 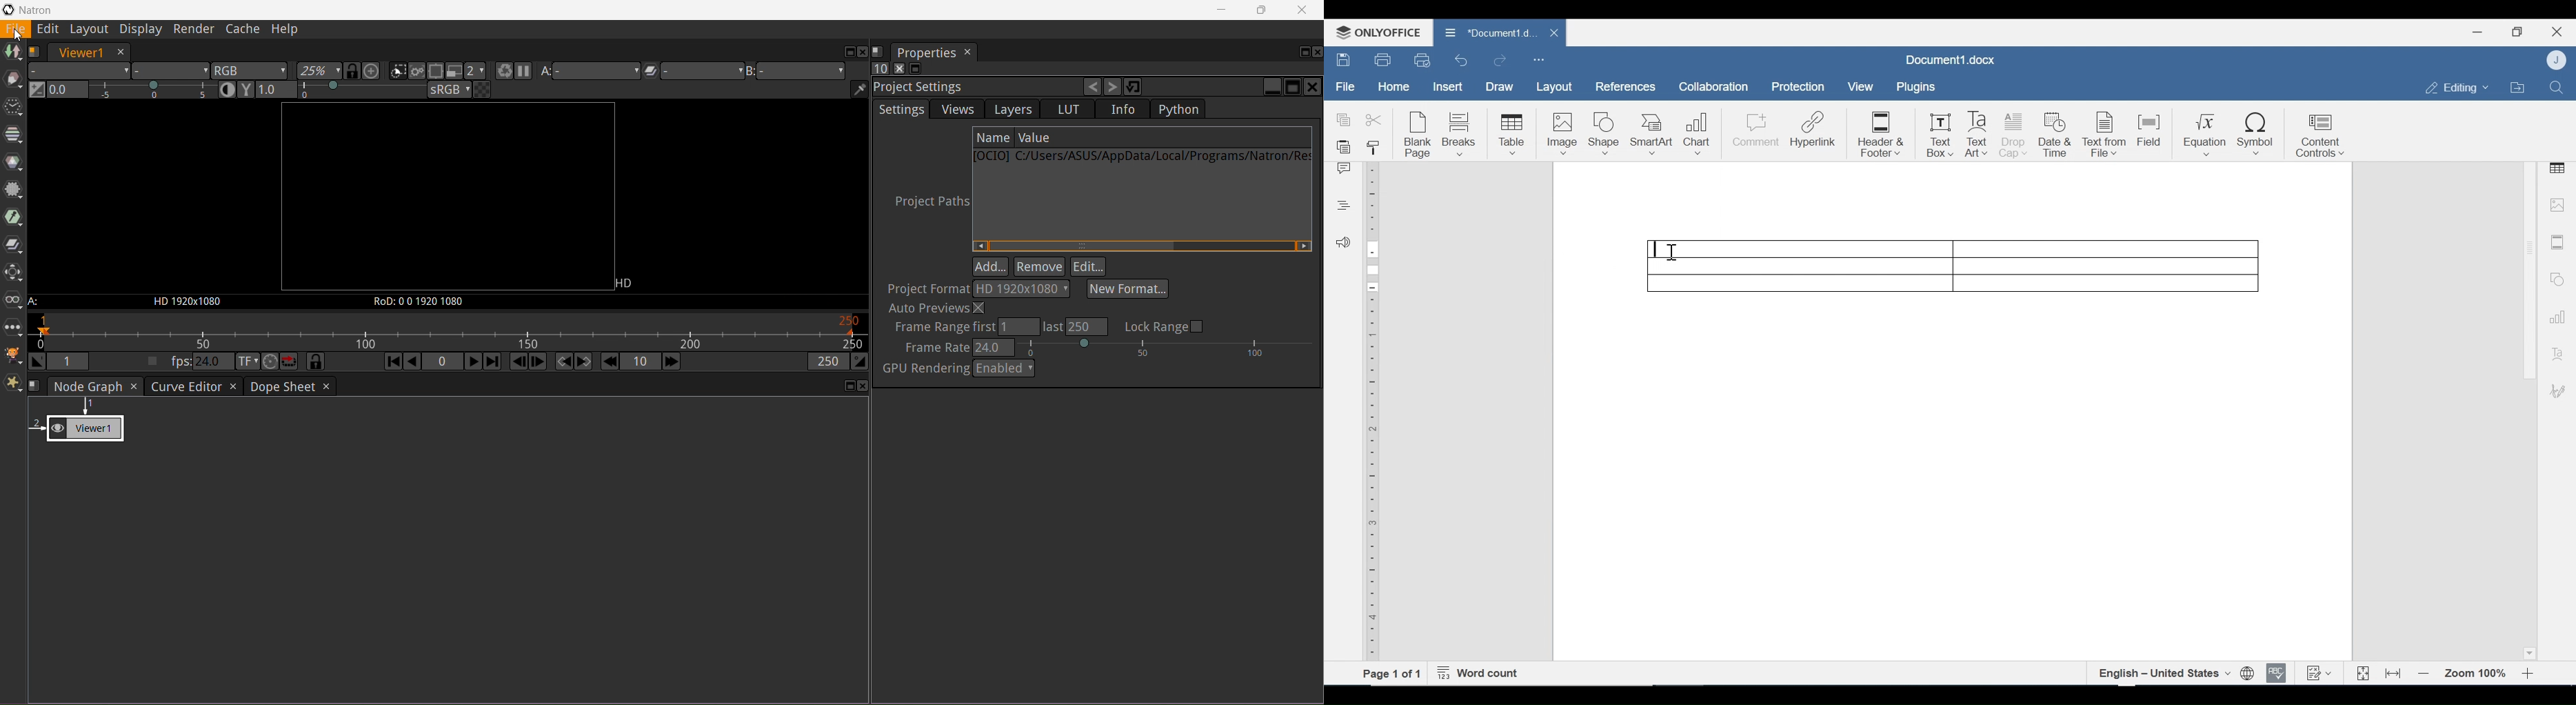 I want to click on Scroll bar, so click(x=2529, y=247).